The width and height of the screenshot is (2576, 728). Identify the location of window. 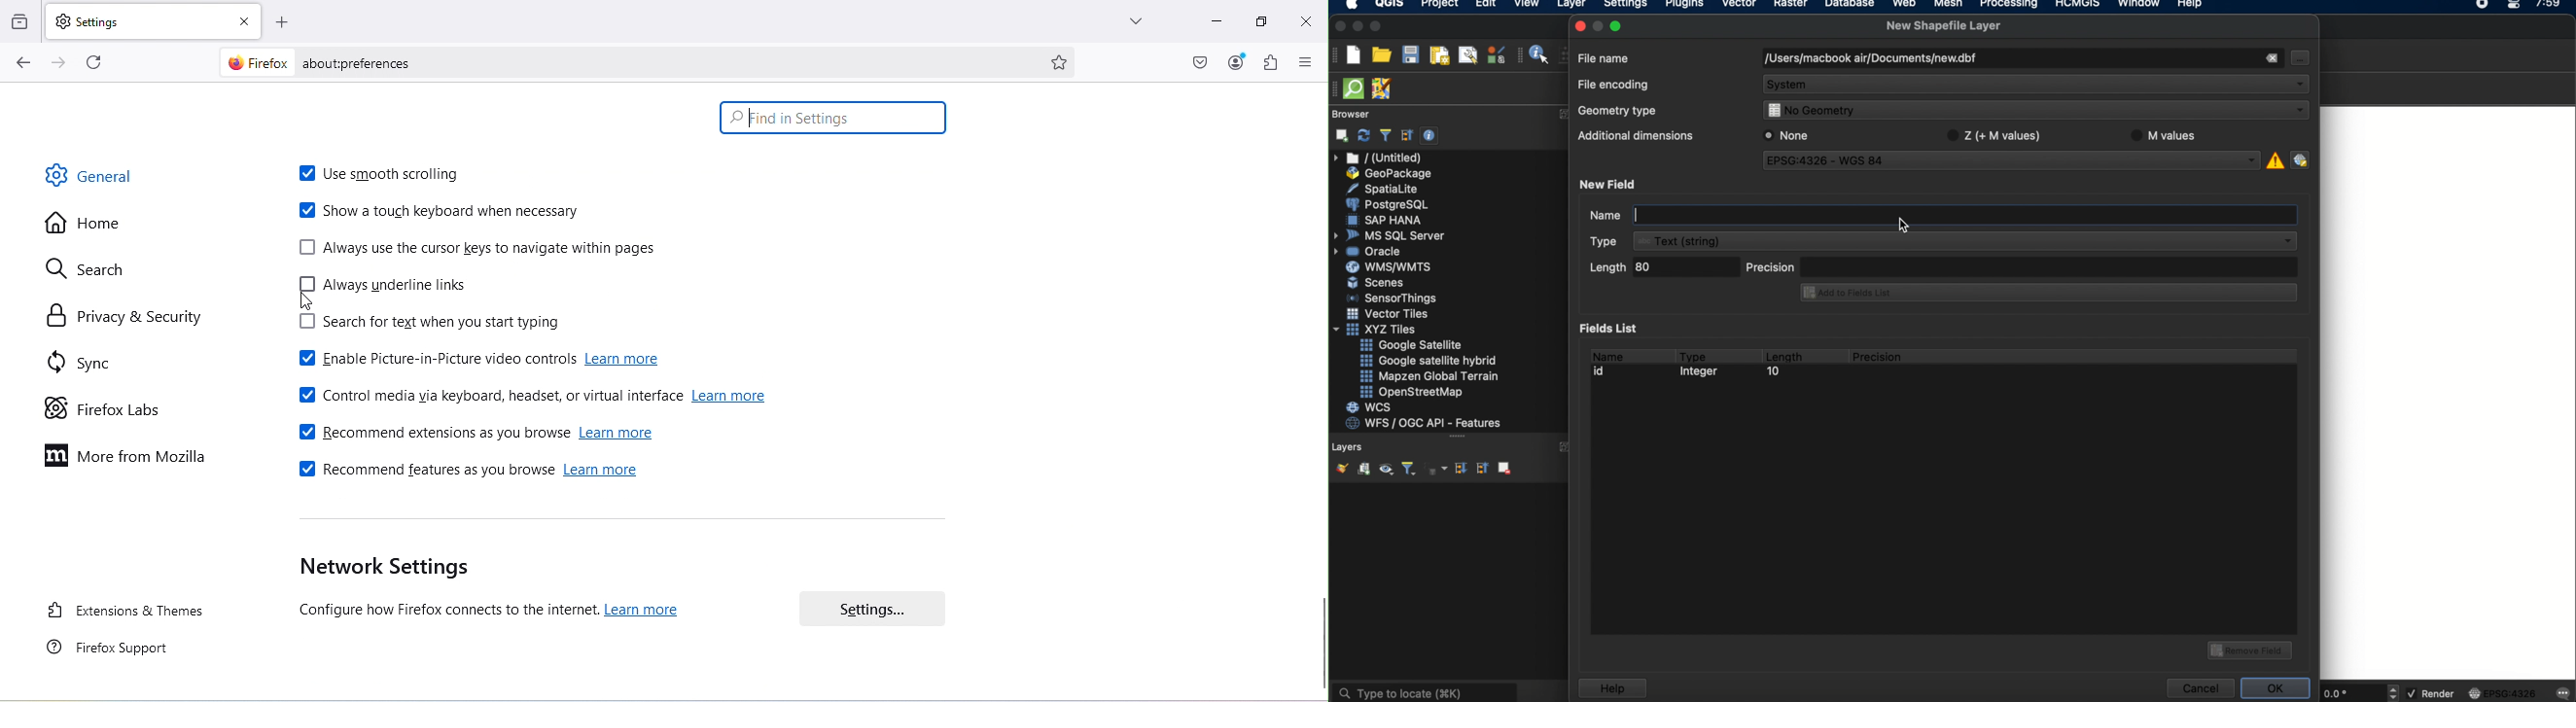
(2142, 5).